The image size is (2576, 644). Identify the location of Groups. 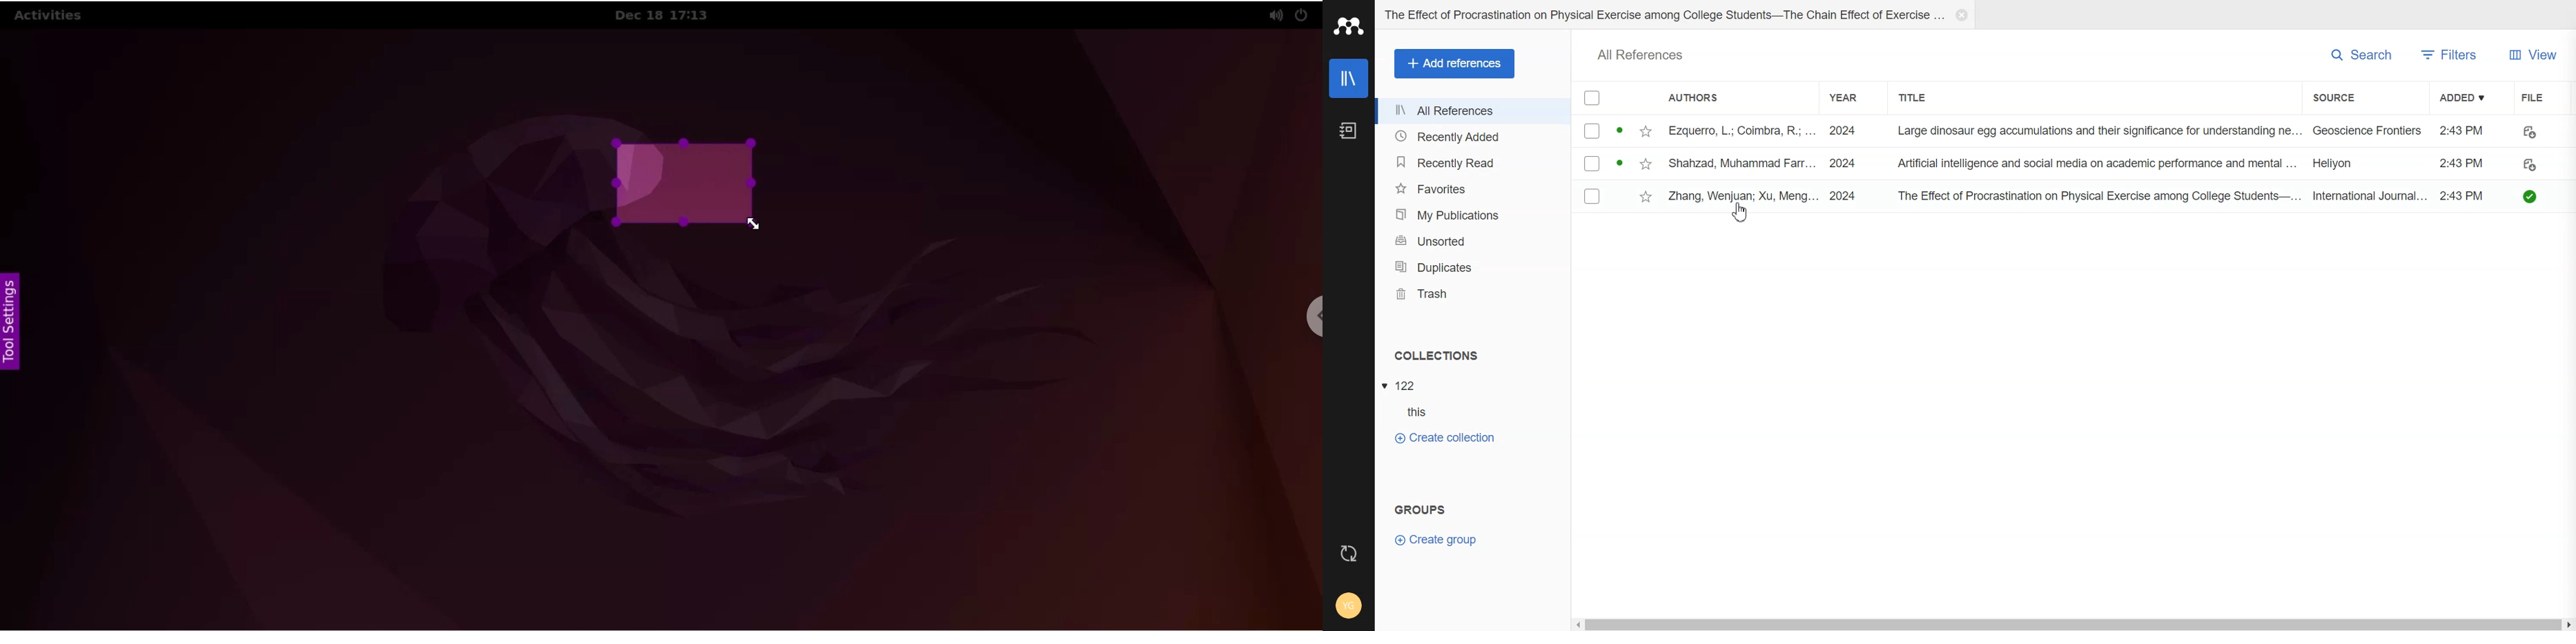
(1417, 509).